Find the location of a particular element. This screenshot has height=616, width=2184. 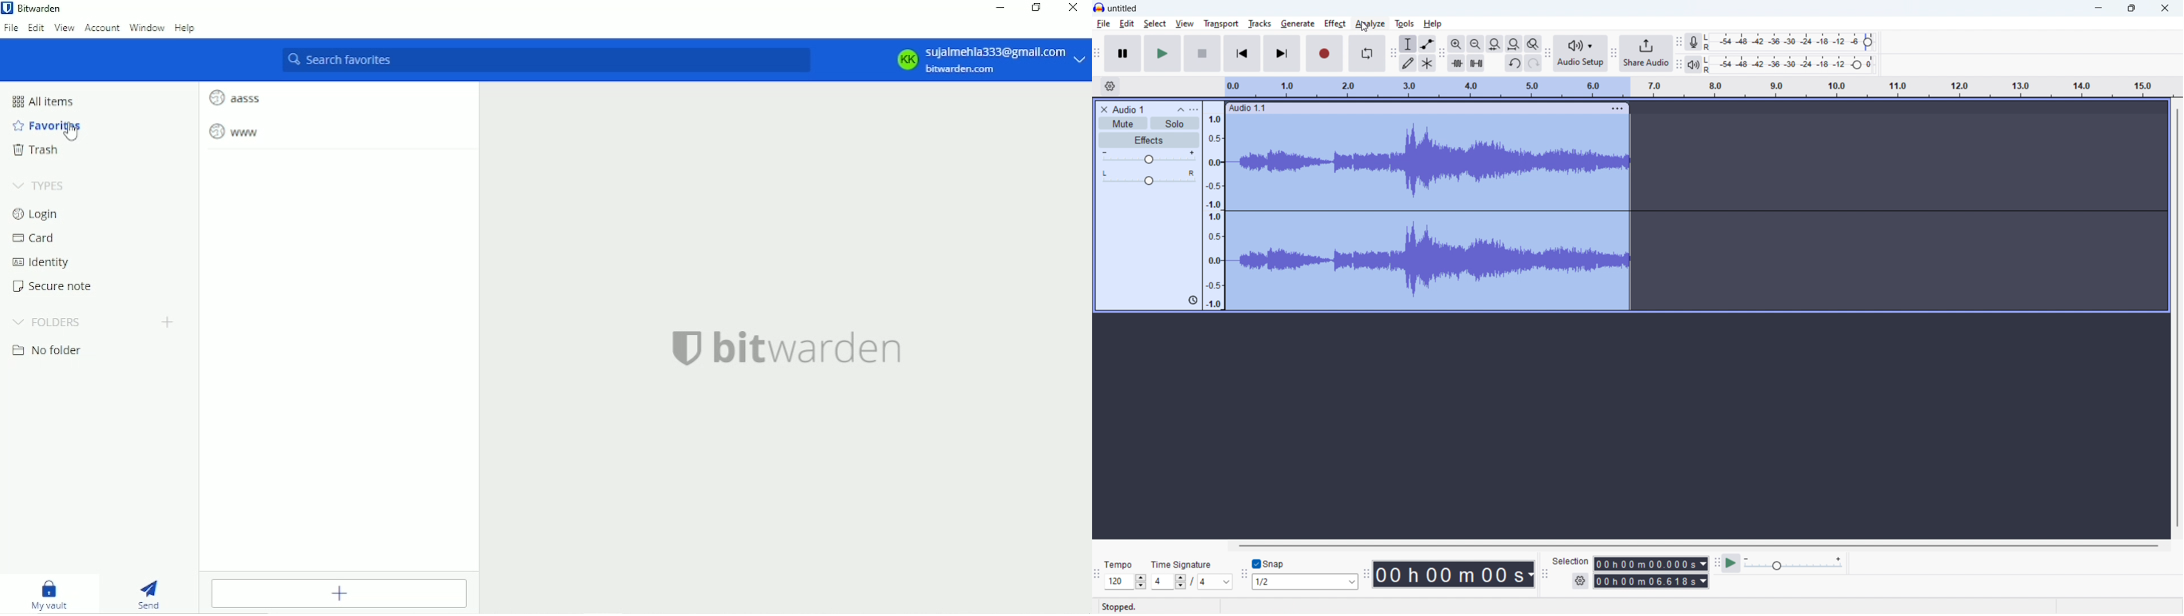

play at speed  is located at coordinates (1731, 564).